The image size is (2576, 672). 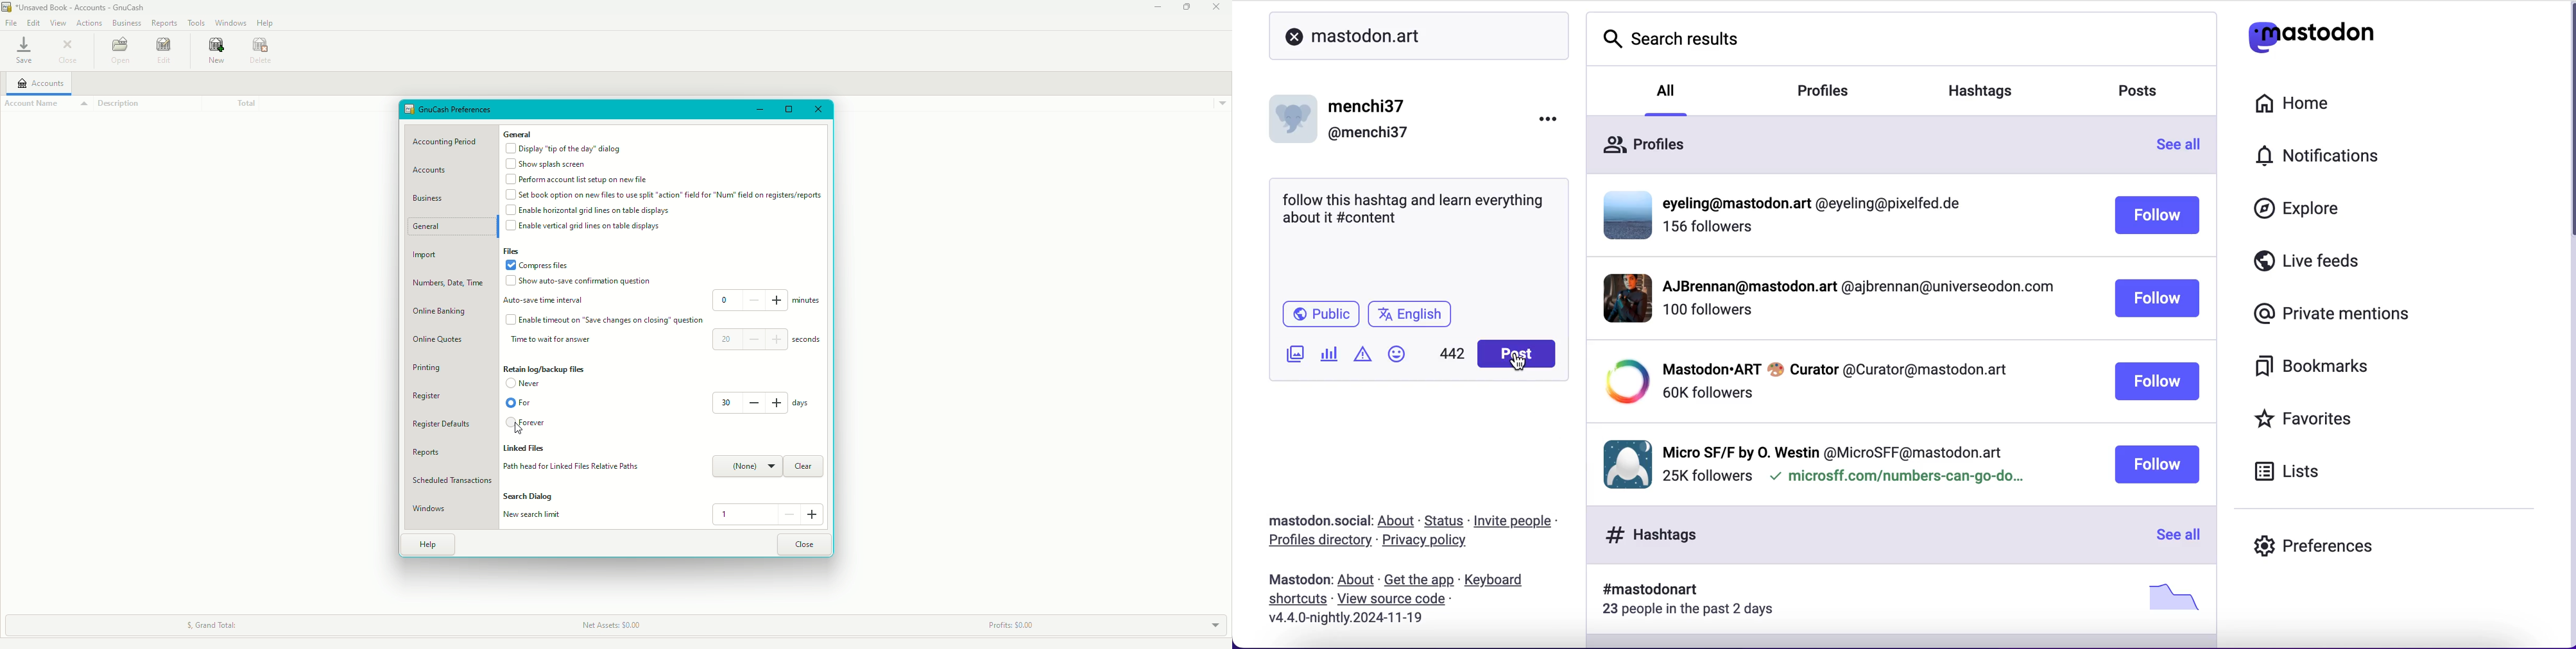 I want to click on mastodon.social, so click(x=1314, y=519).